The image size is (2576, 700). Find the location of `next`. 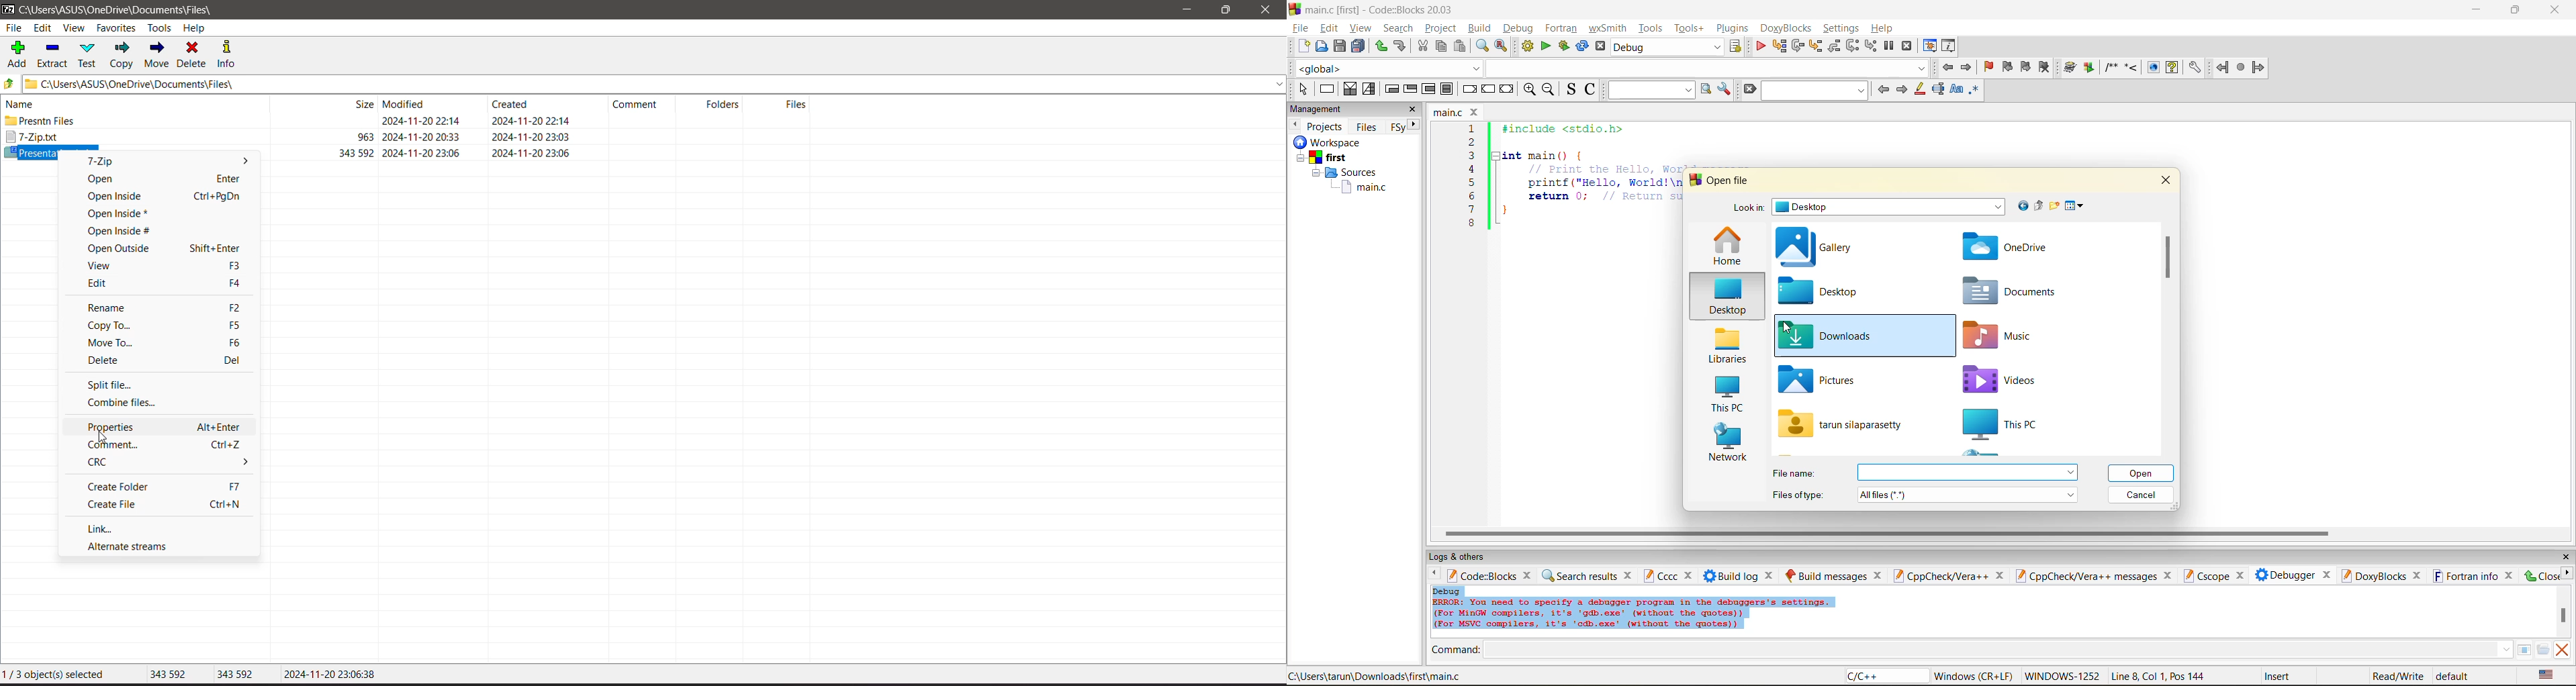

next is located at coordinates (1414, 124).